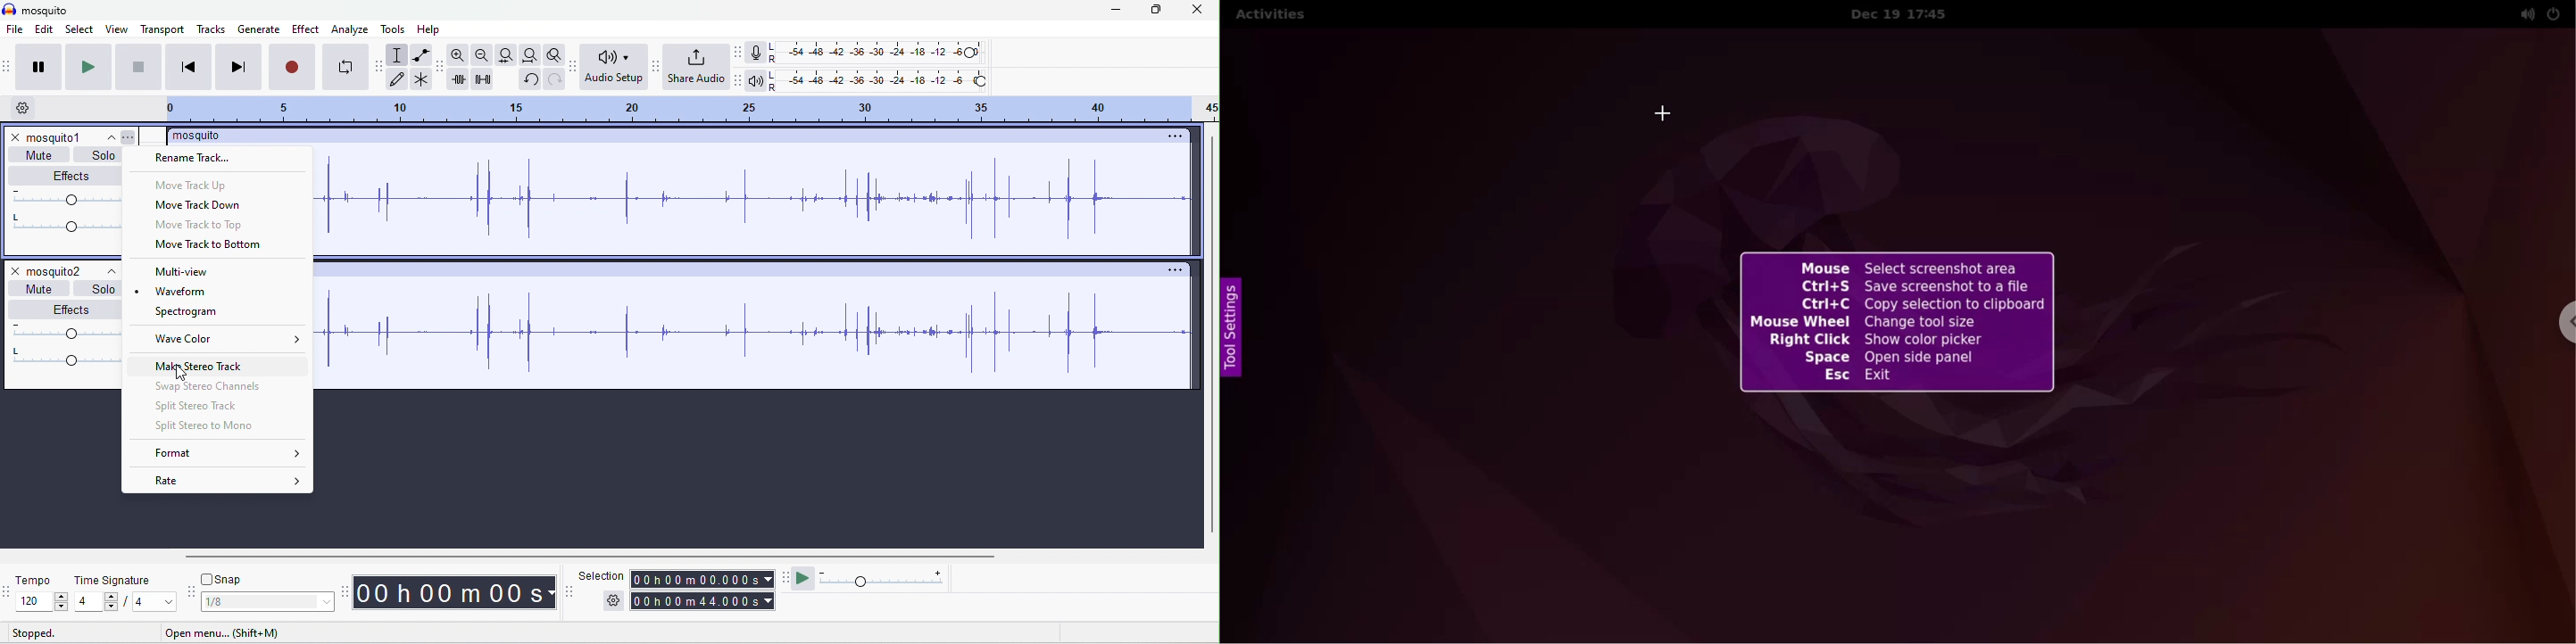 The width and height of the screenshot is (2576, 644). I want to click on mute, so click(39, 289).